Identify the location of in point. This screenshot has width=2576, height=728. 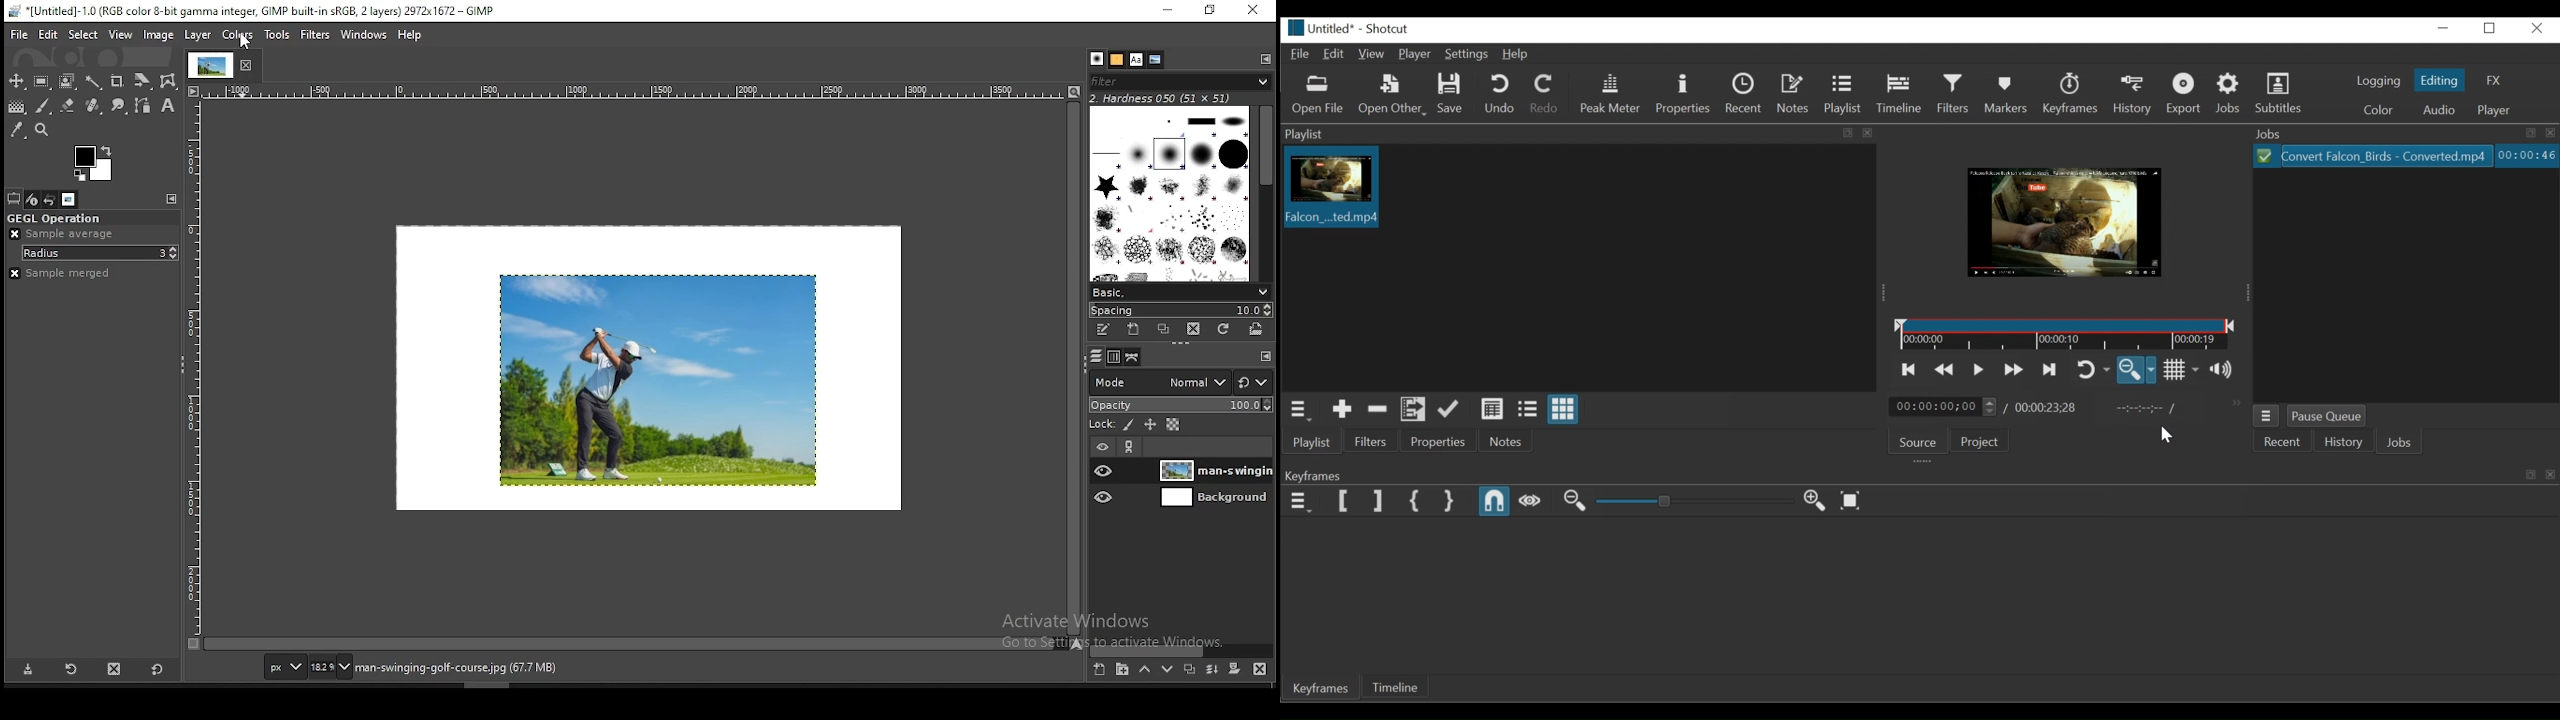
(2145, 405).